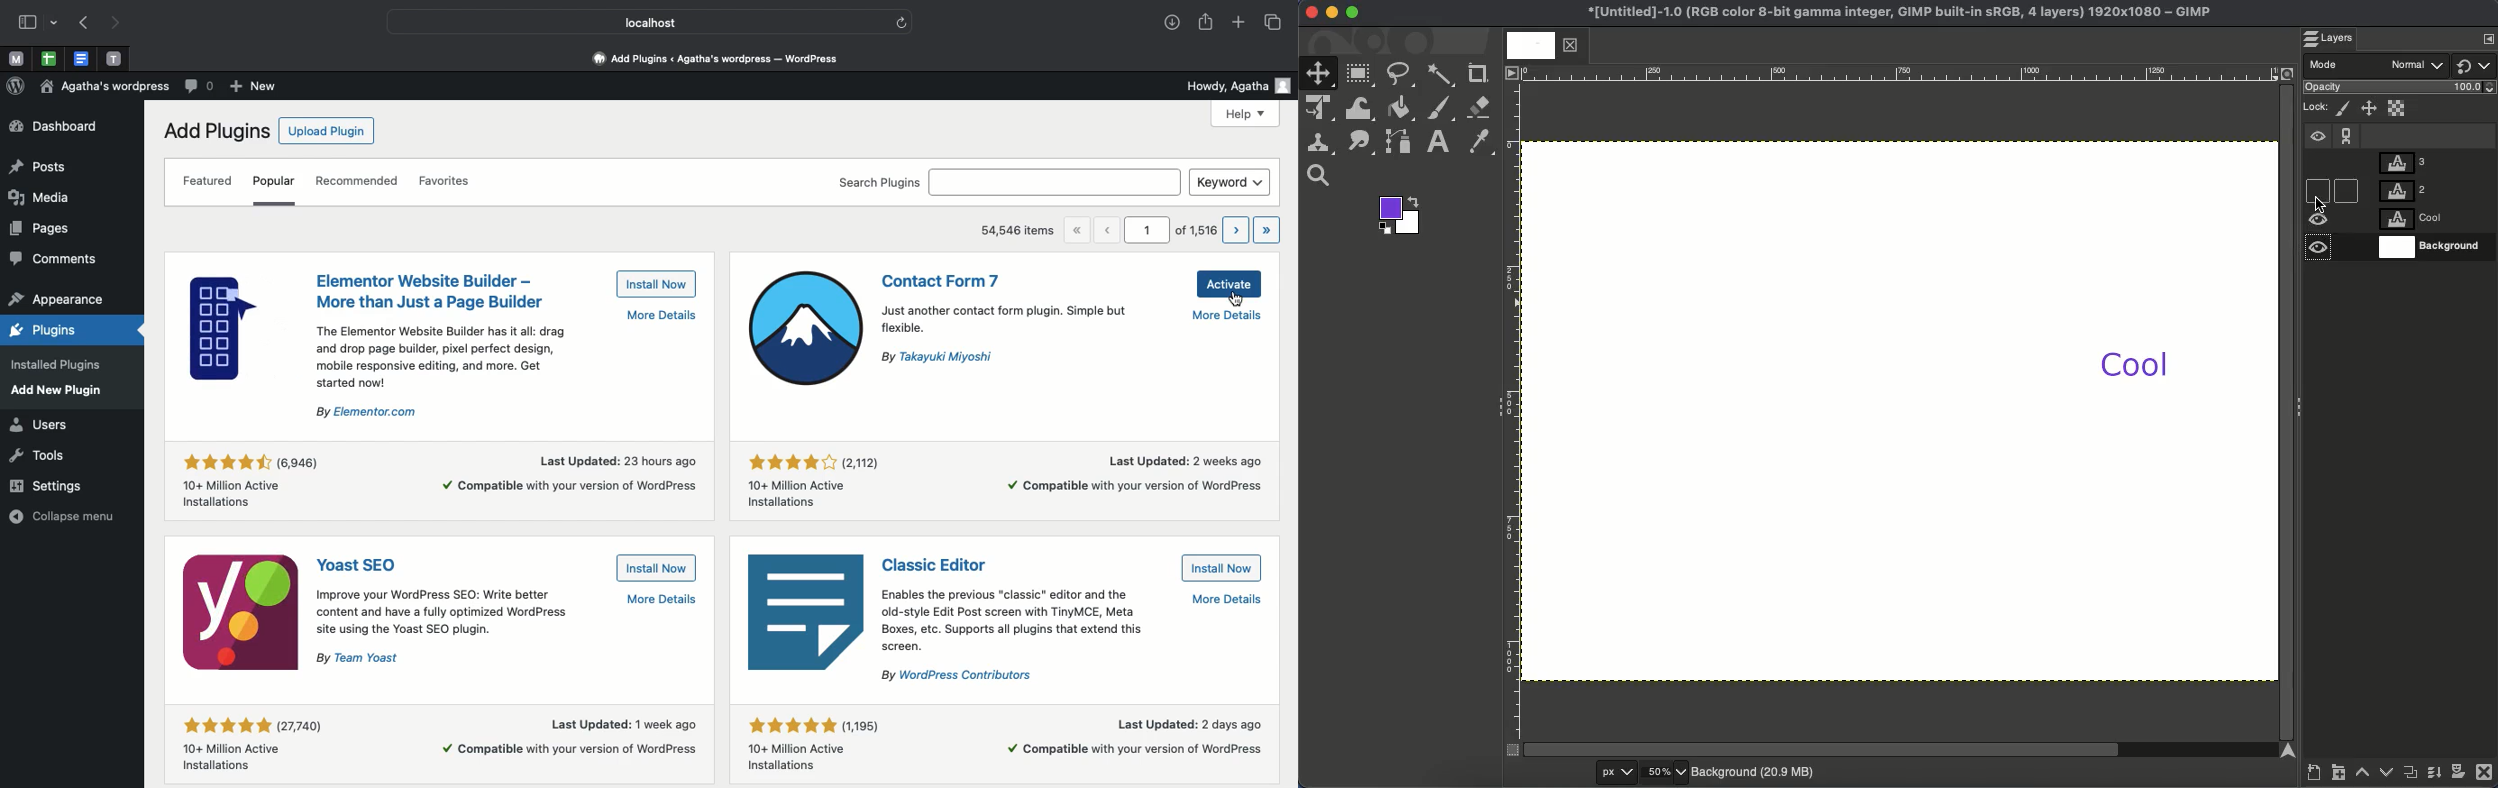 The width and height of the screenshot is (2520, 812). I want to click on Yoast SEO, so click(357, 565).